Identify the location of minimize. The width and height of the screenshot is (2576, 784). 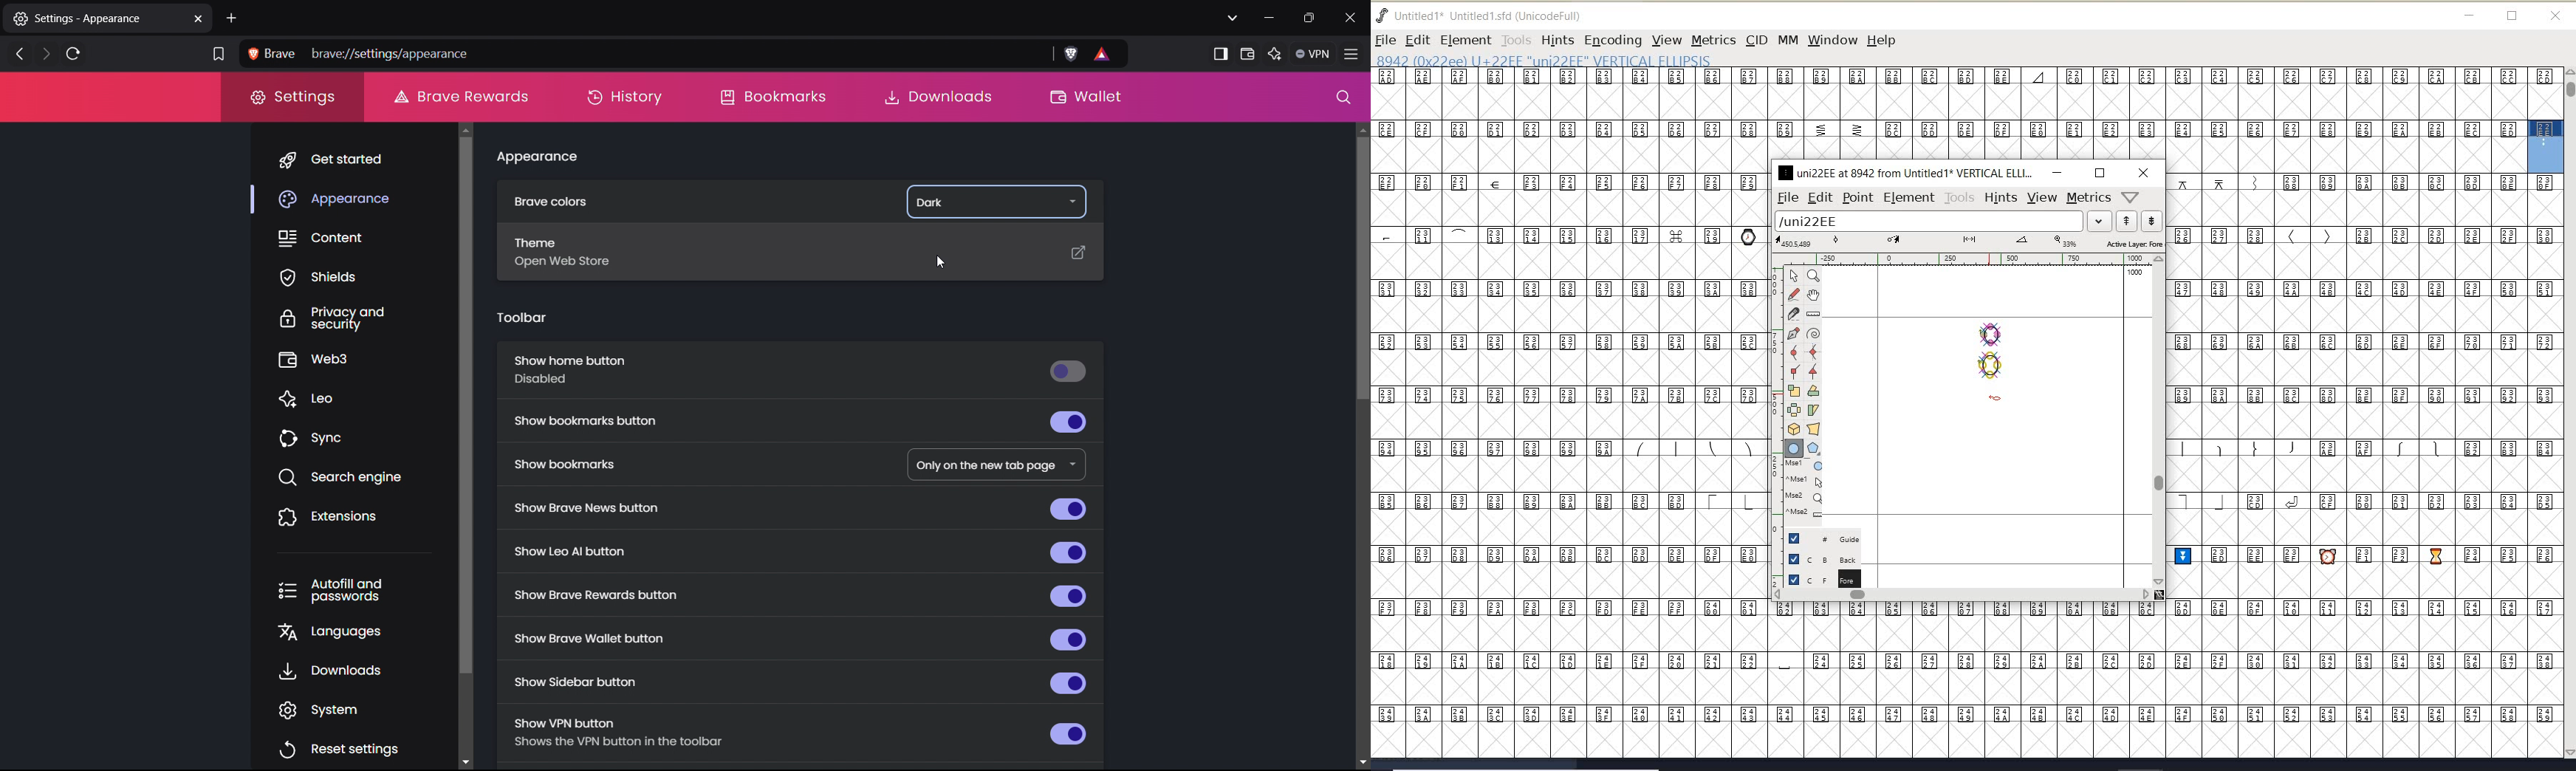
(2470, 16).